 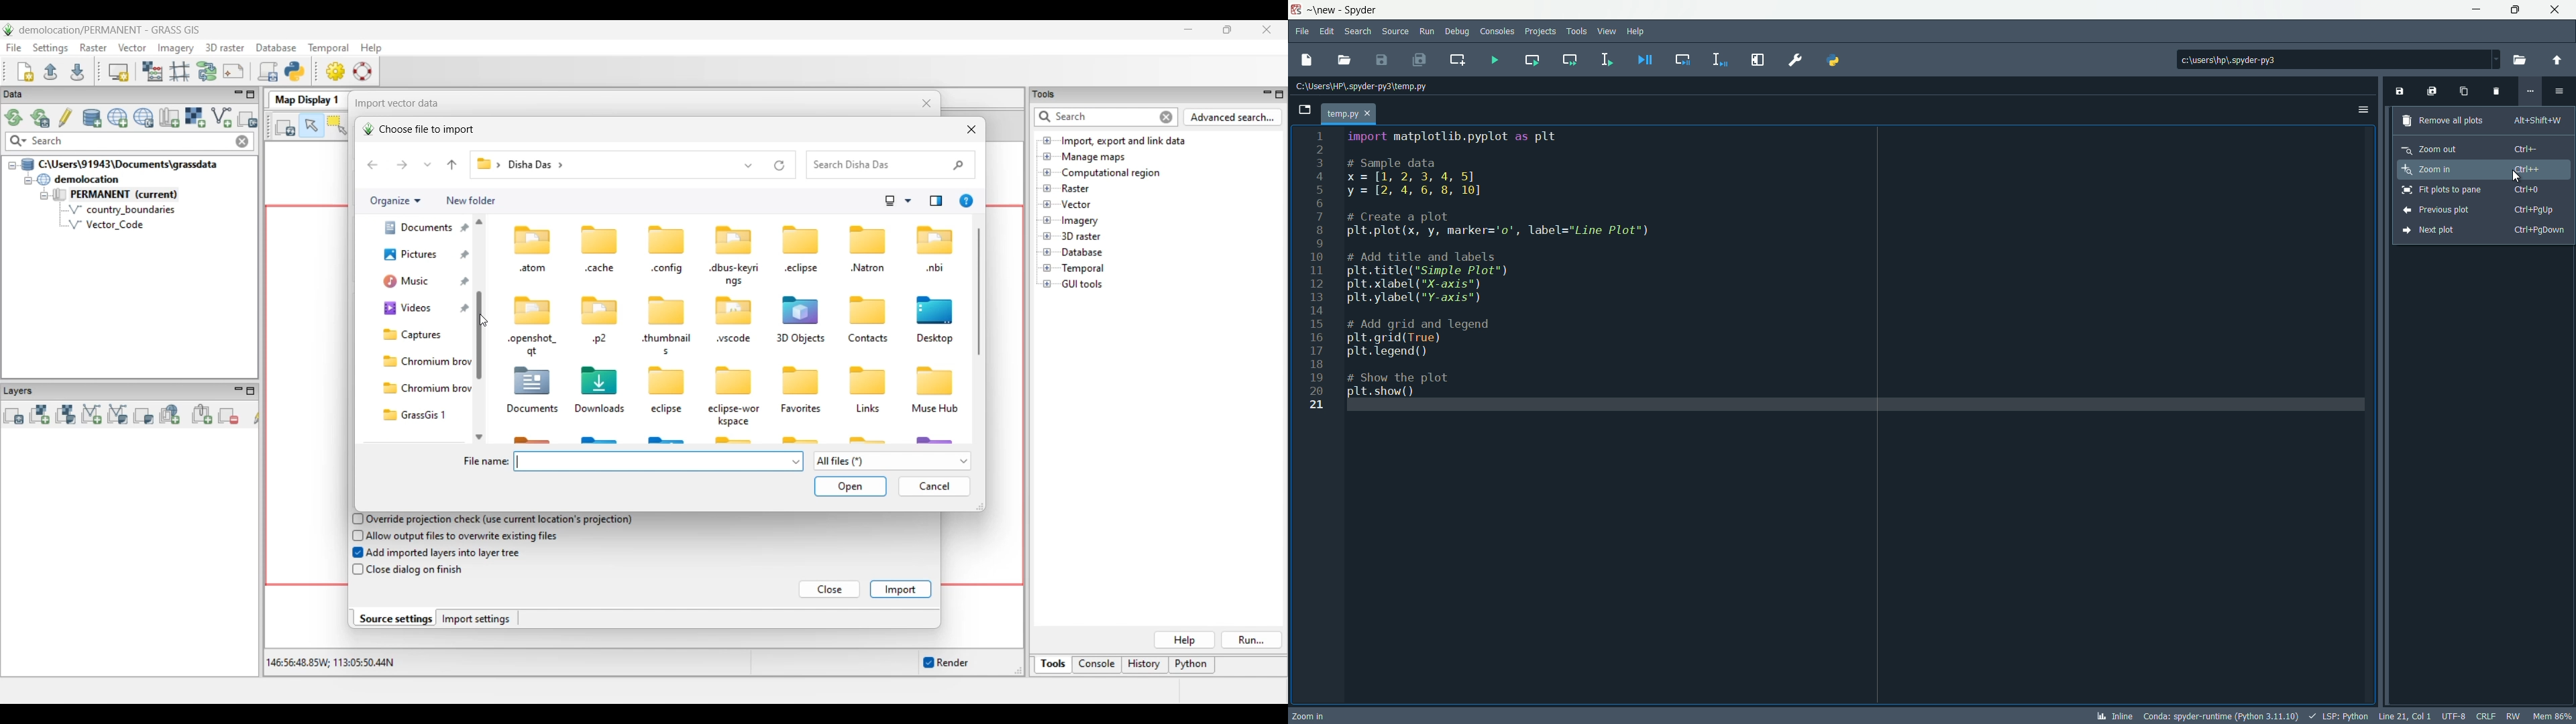 I want to click on cursor position, so click(x=2406, y=716).